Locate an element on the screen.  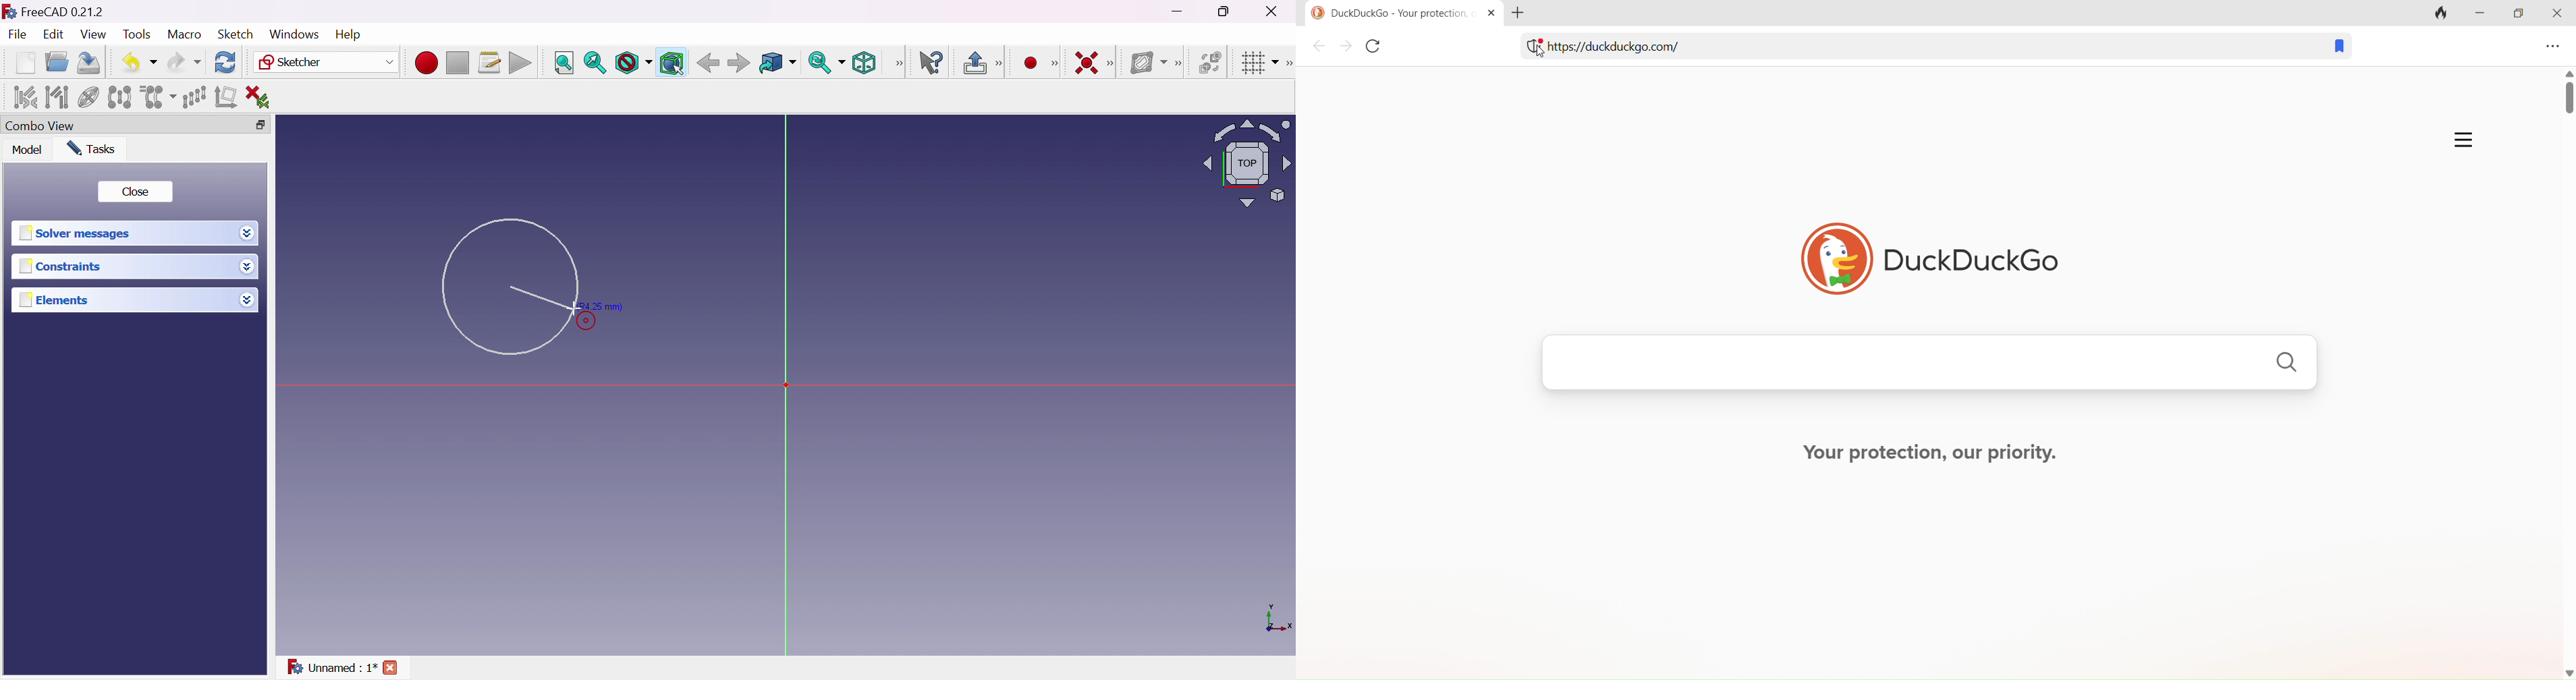
View is located at coordinates (92, 34).